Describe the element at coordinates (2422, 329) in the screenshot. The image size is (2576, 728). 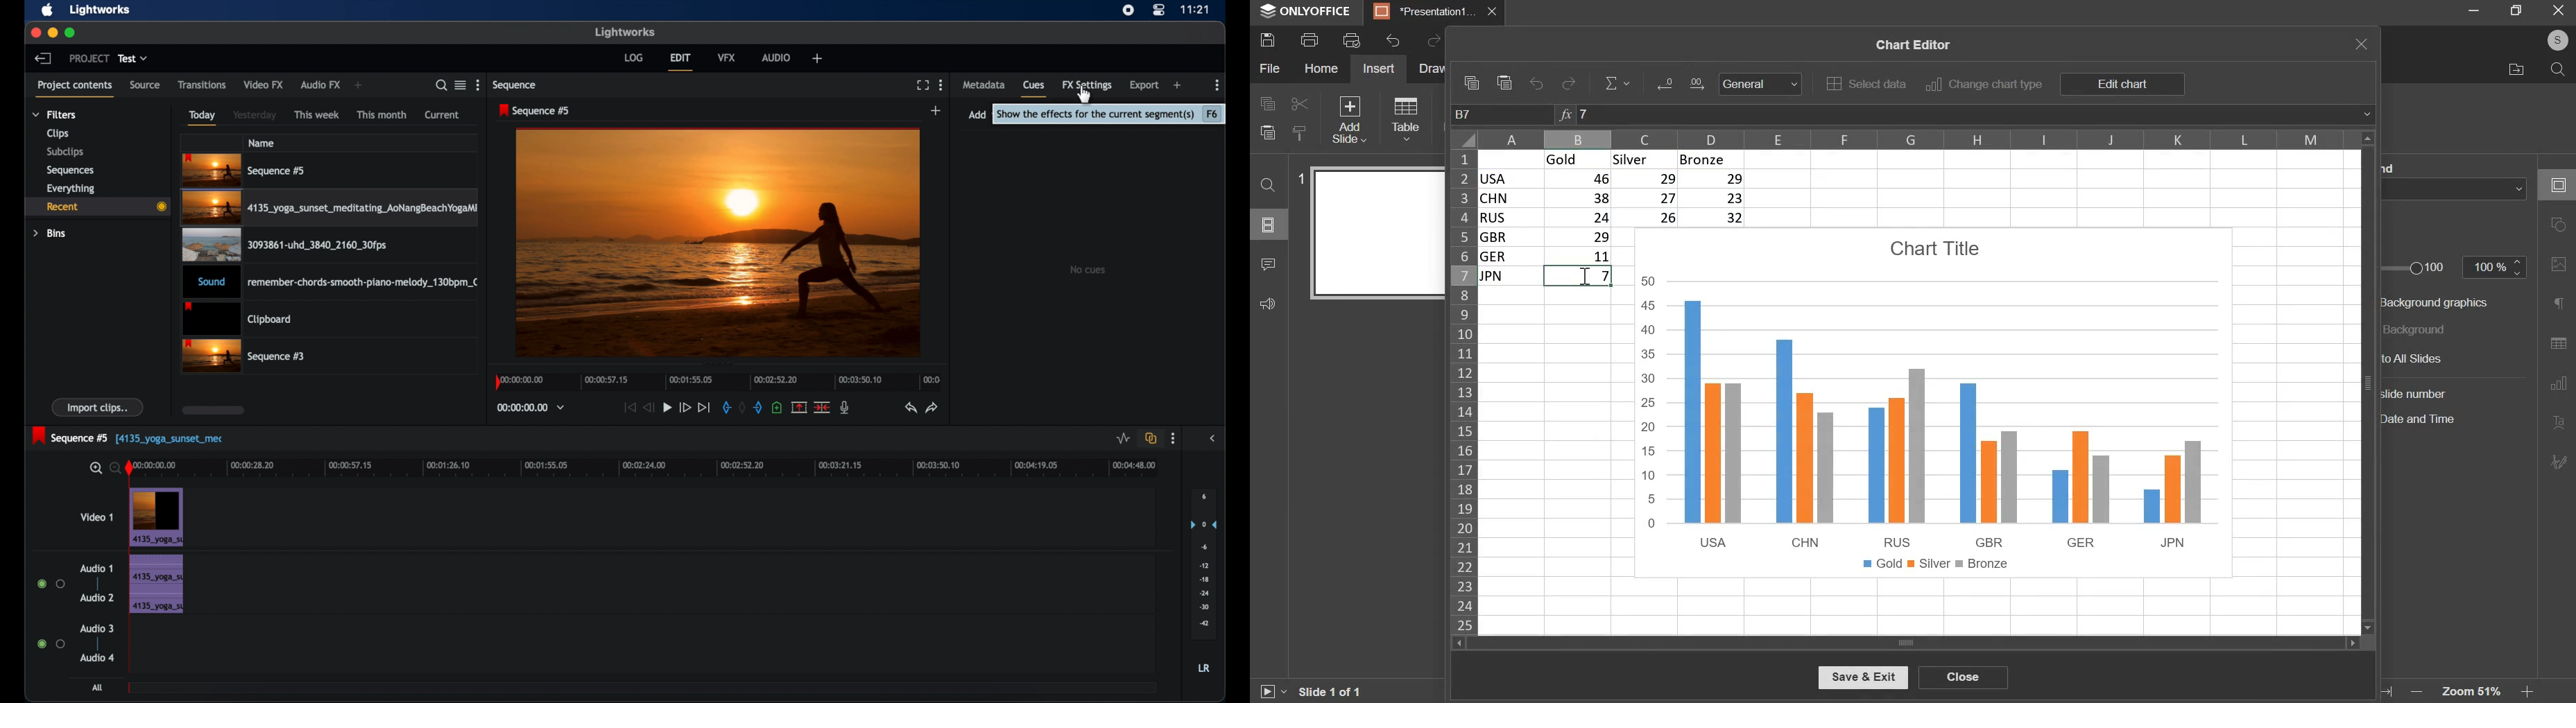
I see `background` at that location.